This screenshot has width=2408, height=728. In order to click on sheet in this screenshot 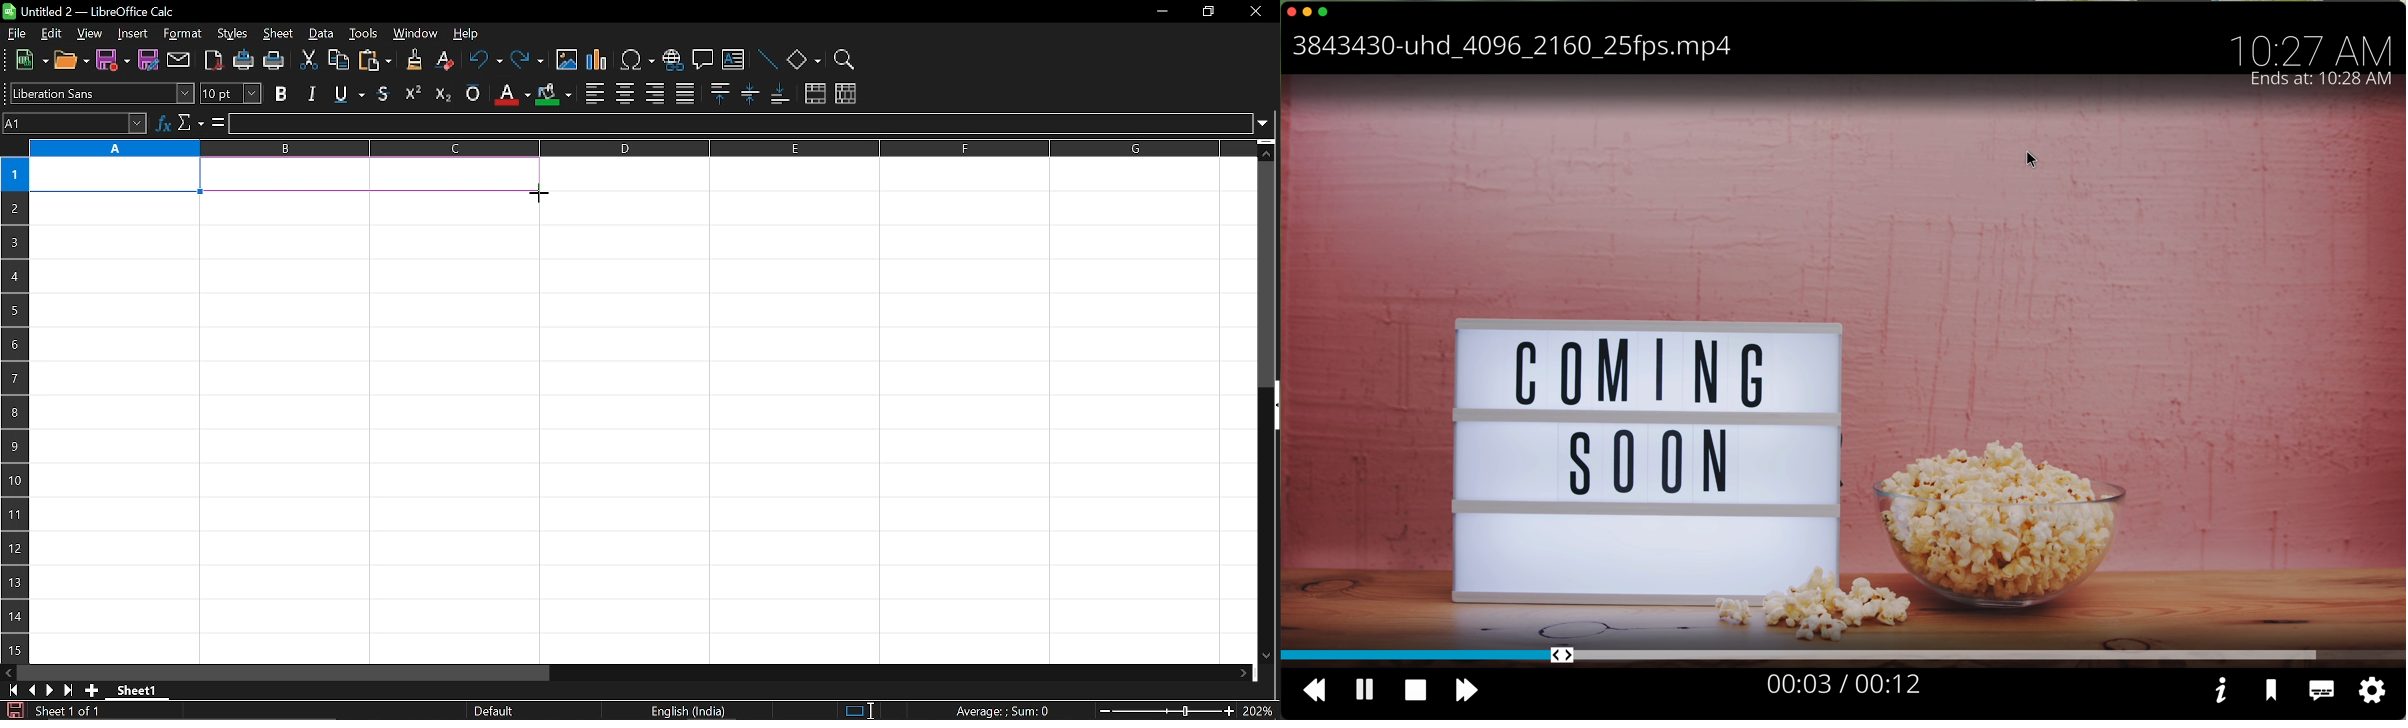, I will do `click(278, 34)`.